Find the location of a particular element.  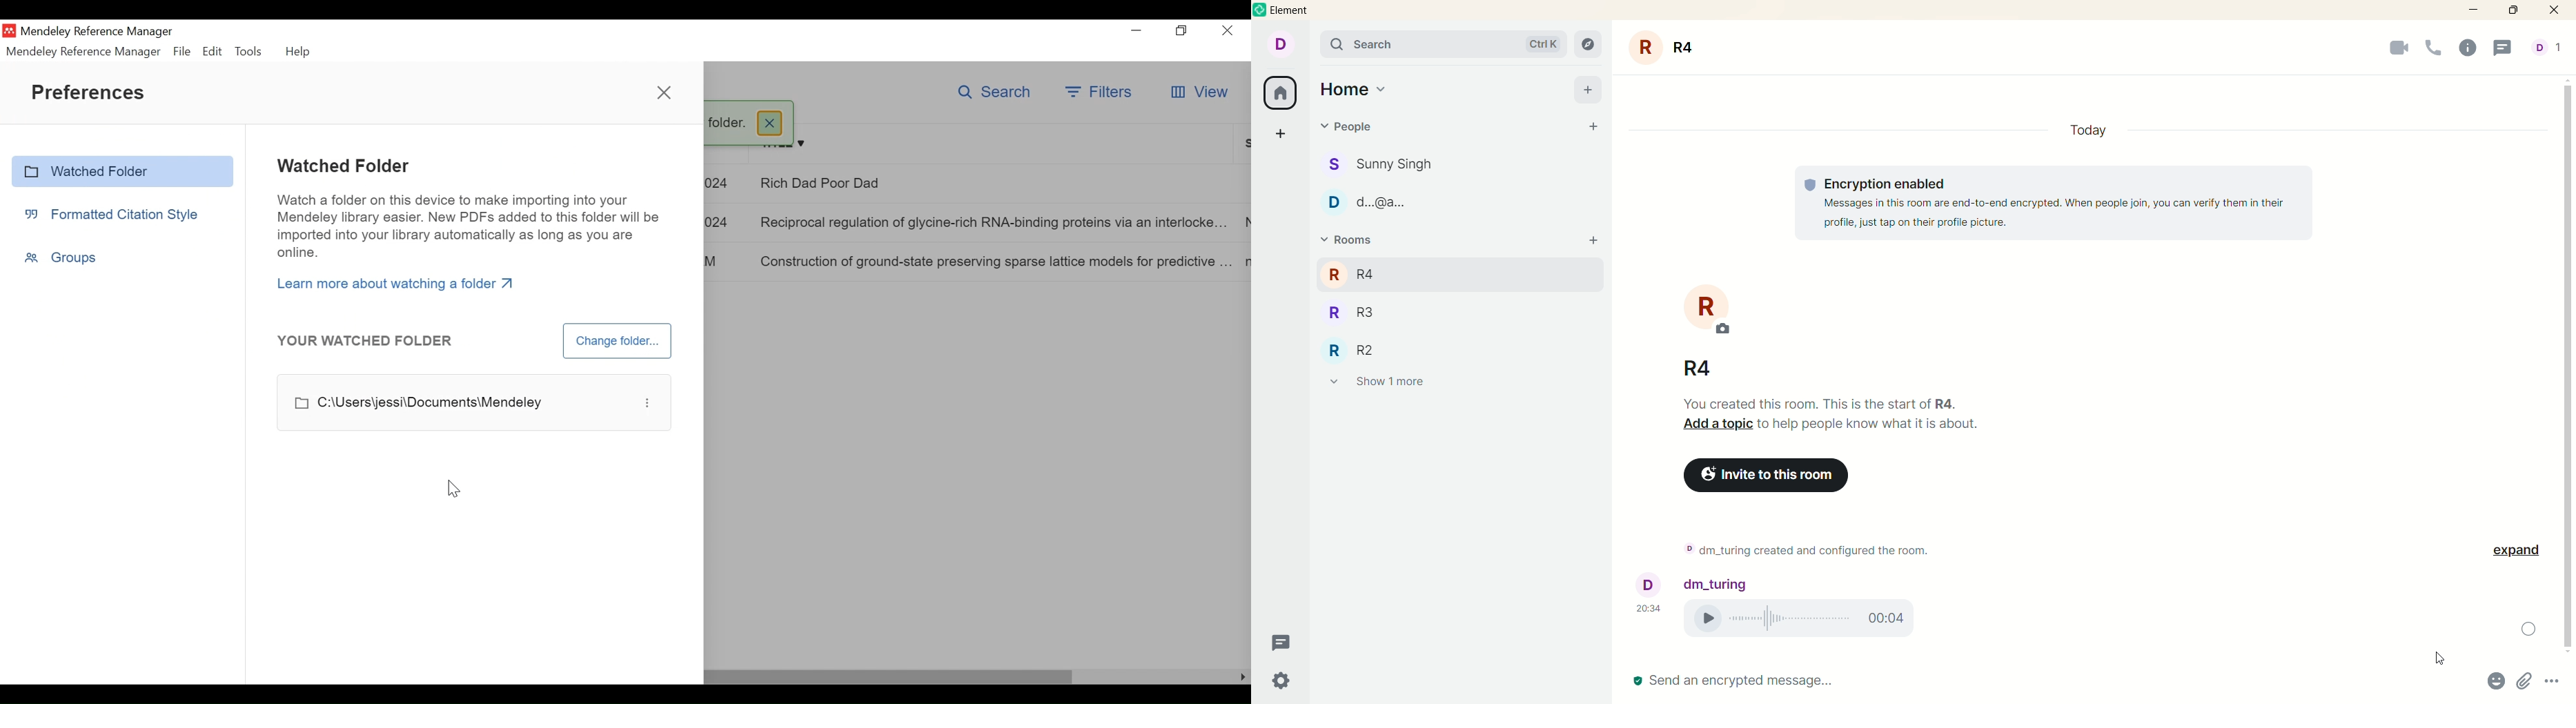

Reciprocal regulation of glycine-rich RNA-binding proteins via an interlocke... is located at coordinates (991, 223).